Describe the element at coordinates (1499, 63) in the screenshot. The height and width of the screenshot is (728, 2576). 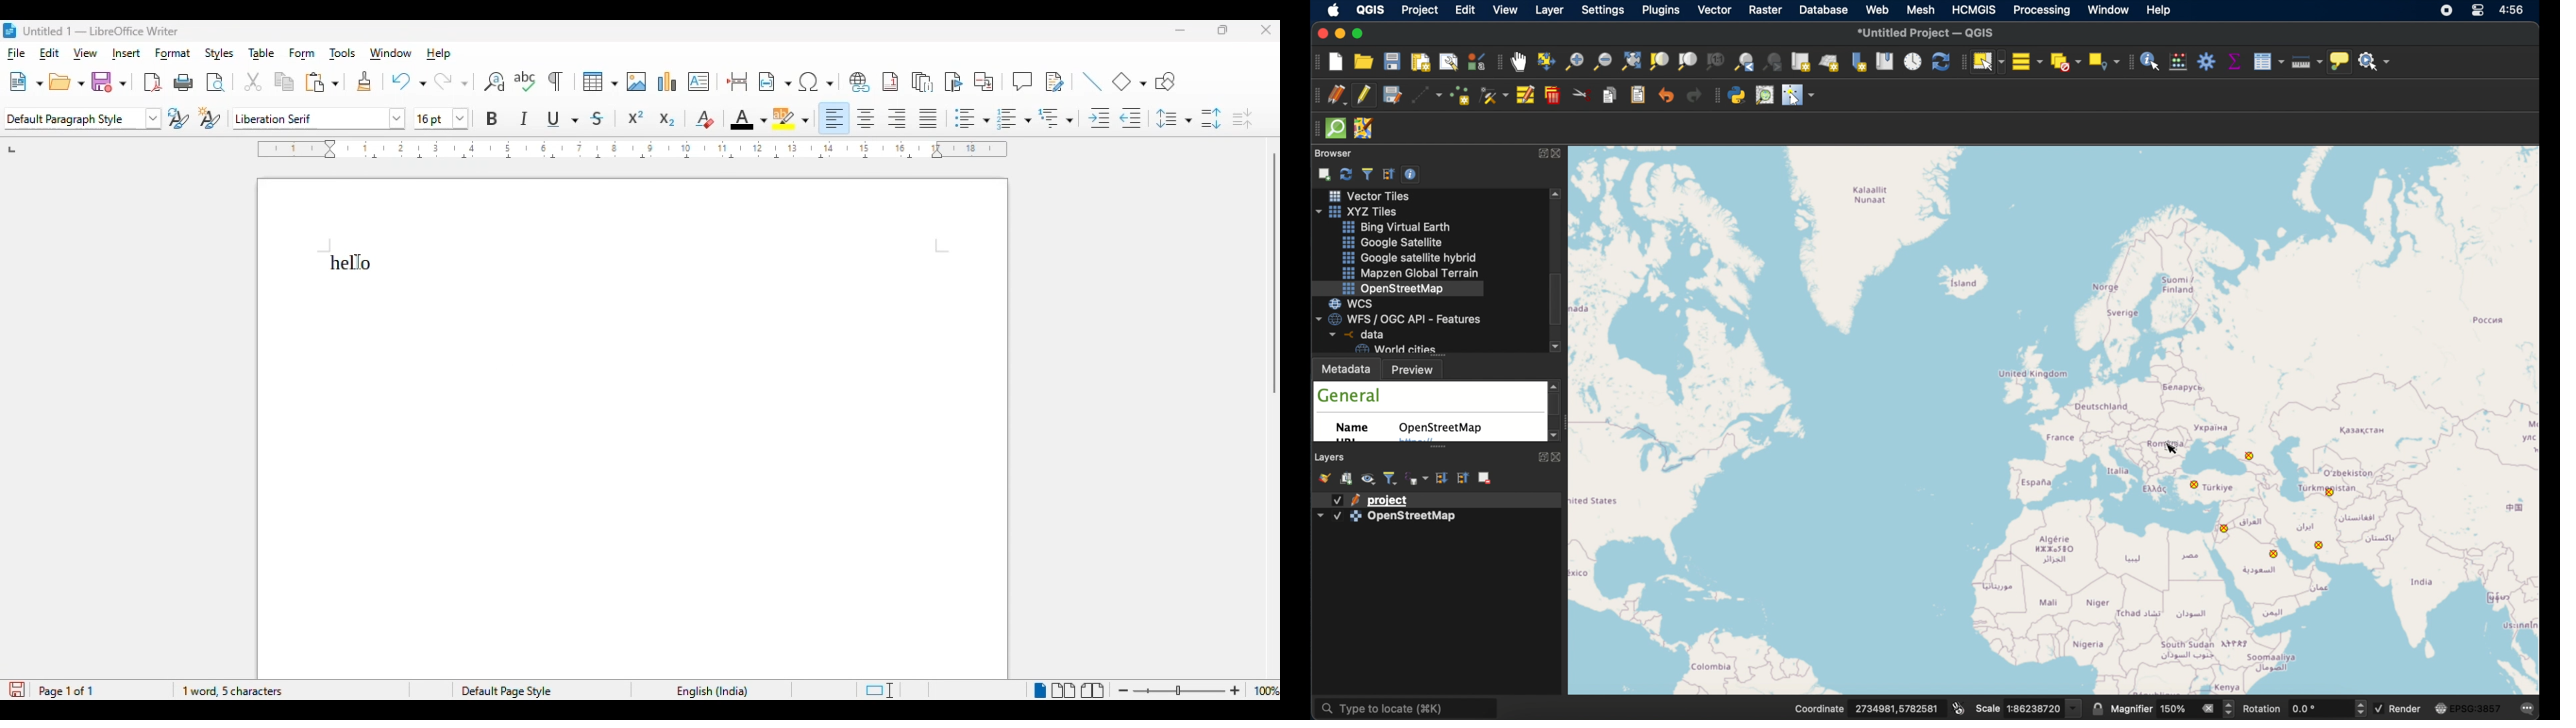
I see `map navigation toolbar` at that location.